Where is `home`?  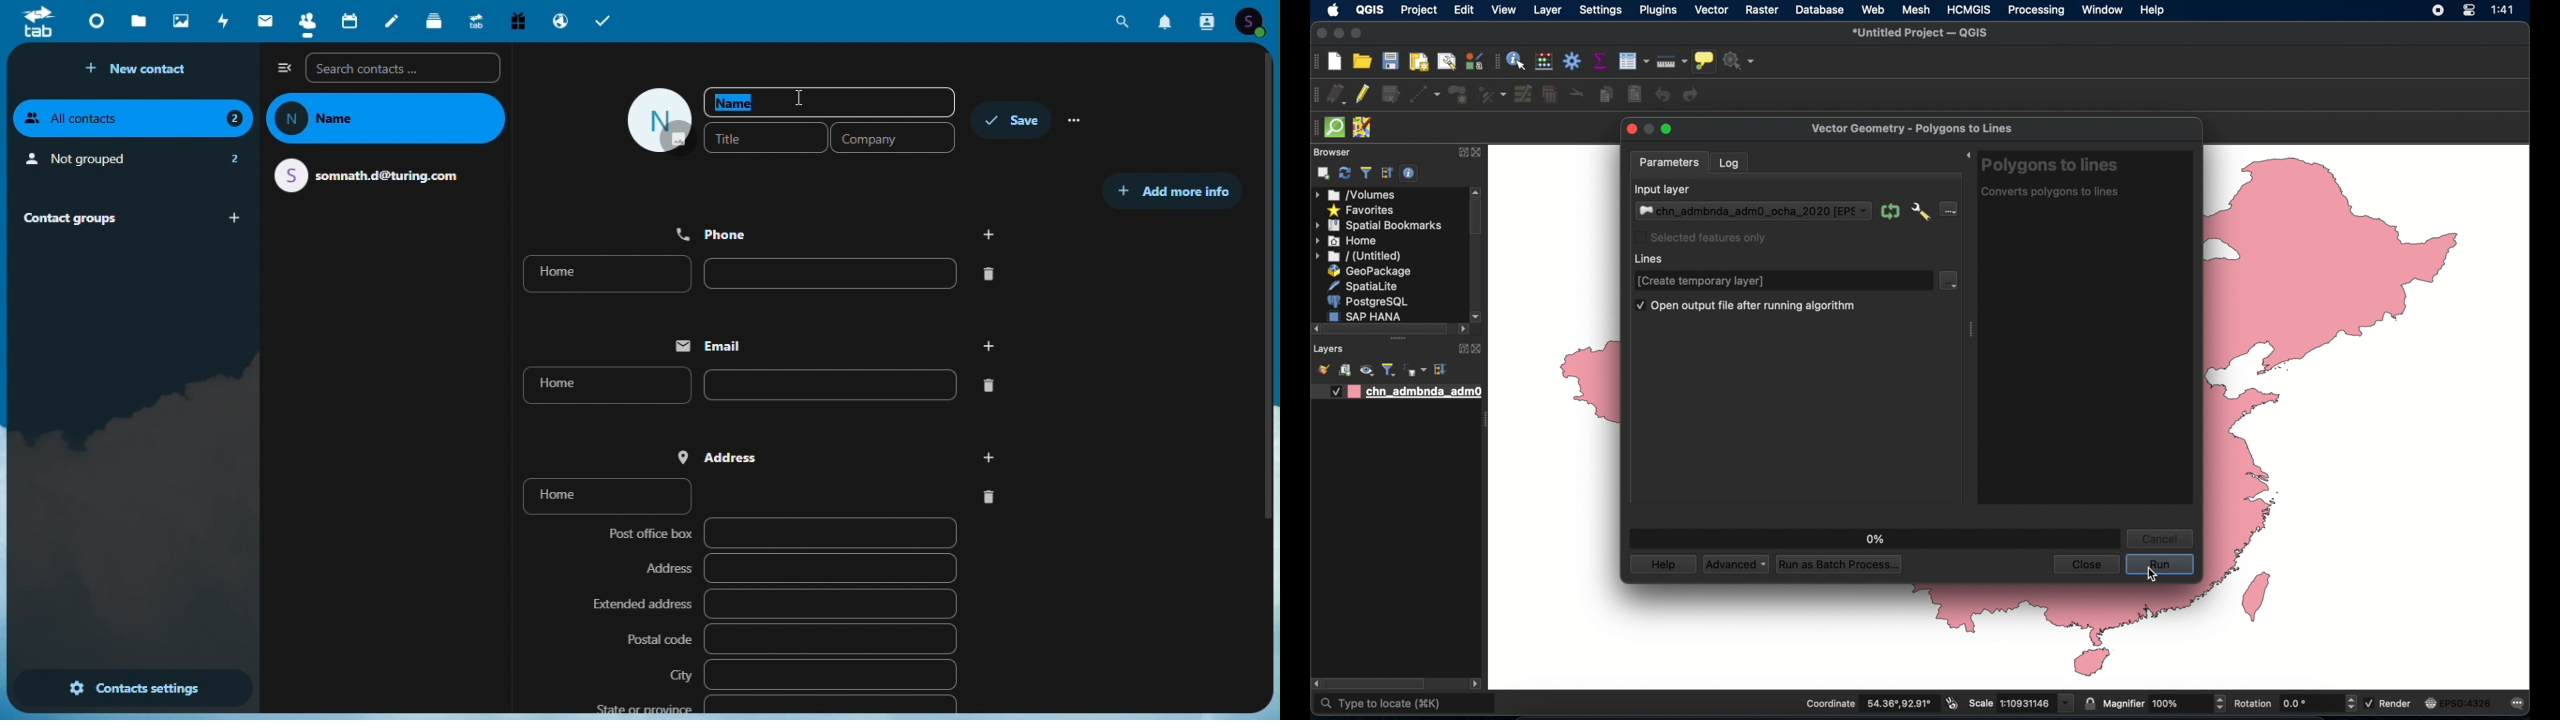 home is located at coordinates (755, 384).